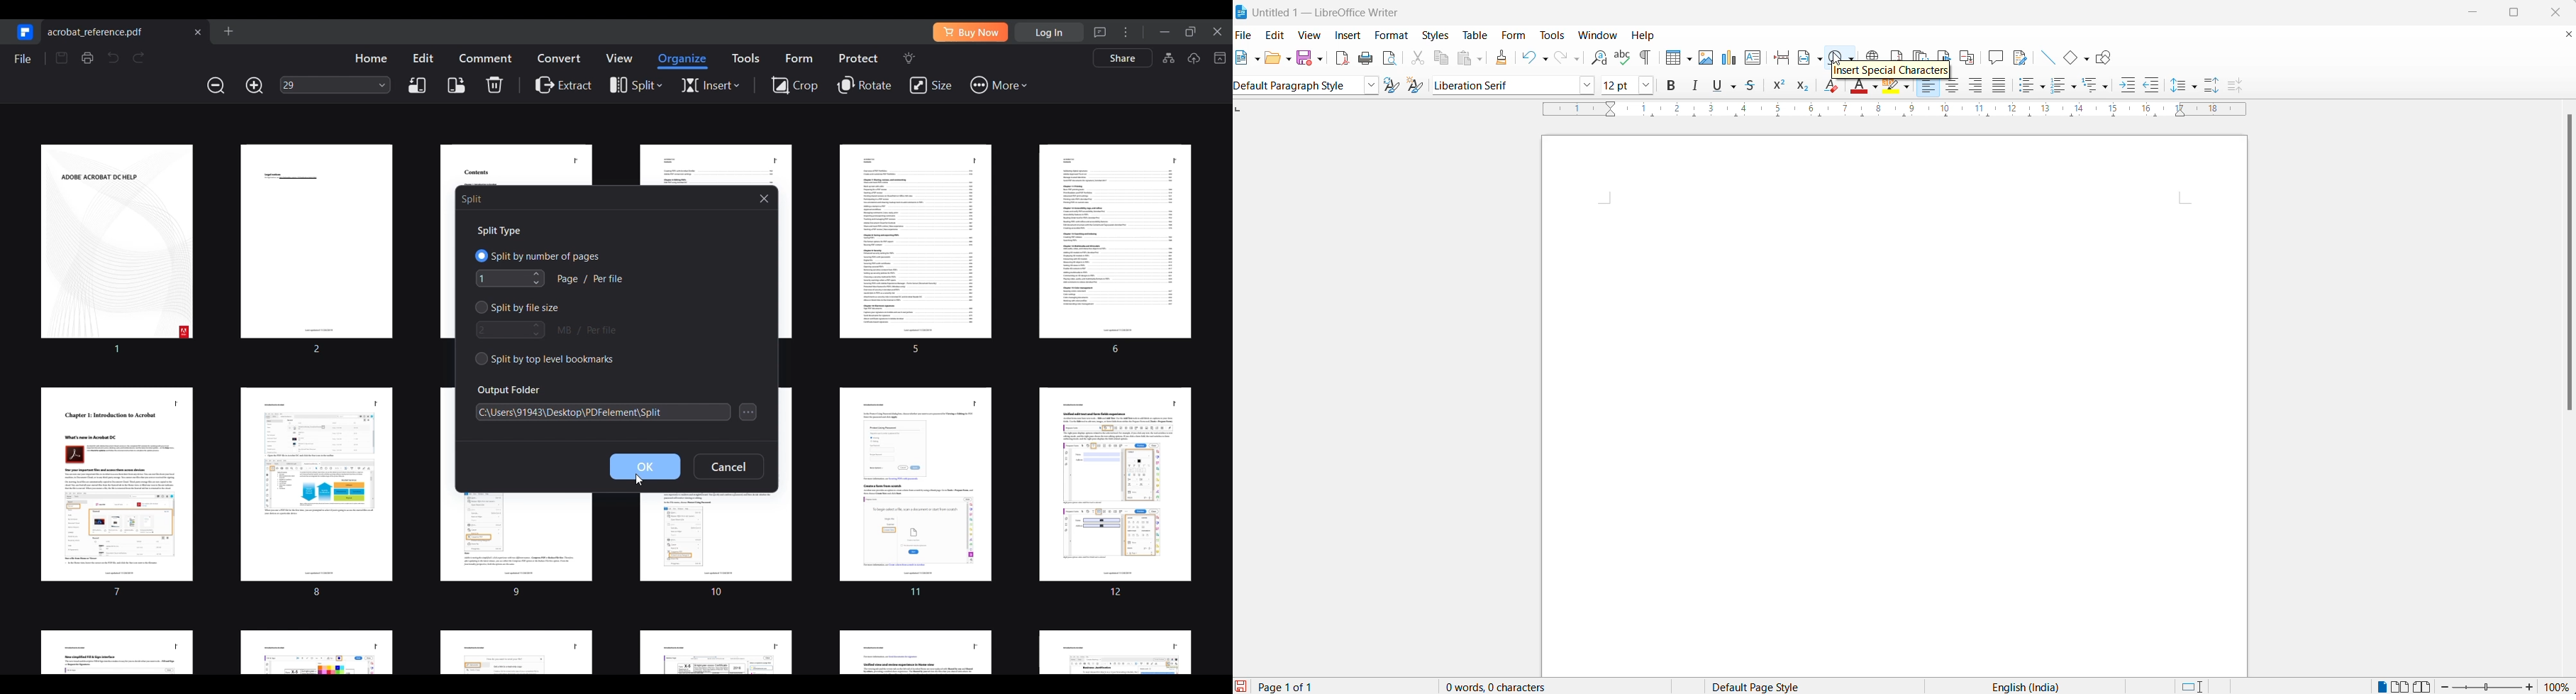  What do you see at coordinates (2109, 58) in the screenshot?
I see `Show draw functions` at bounding box center [2109, 58].